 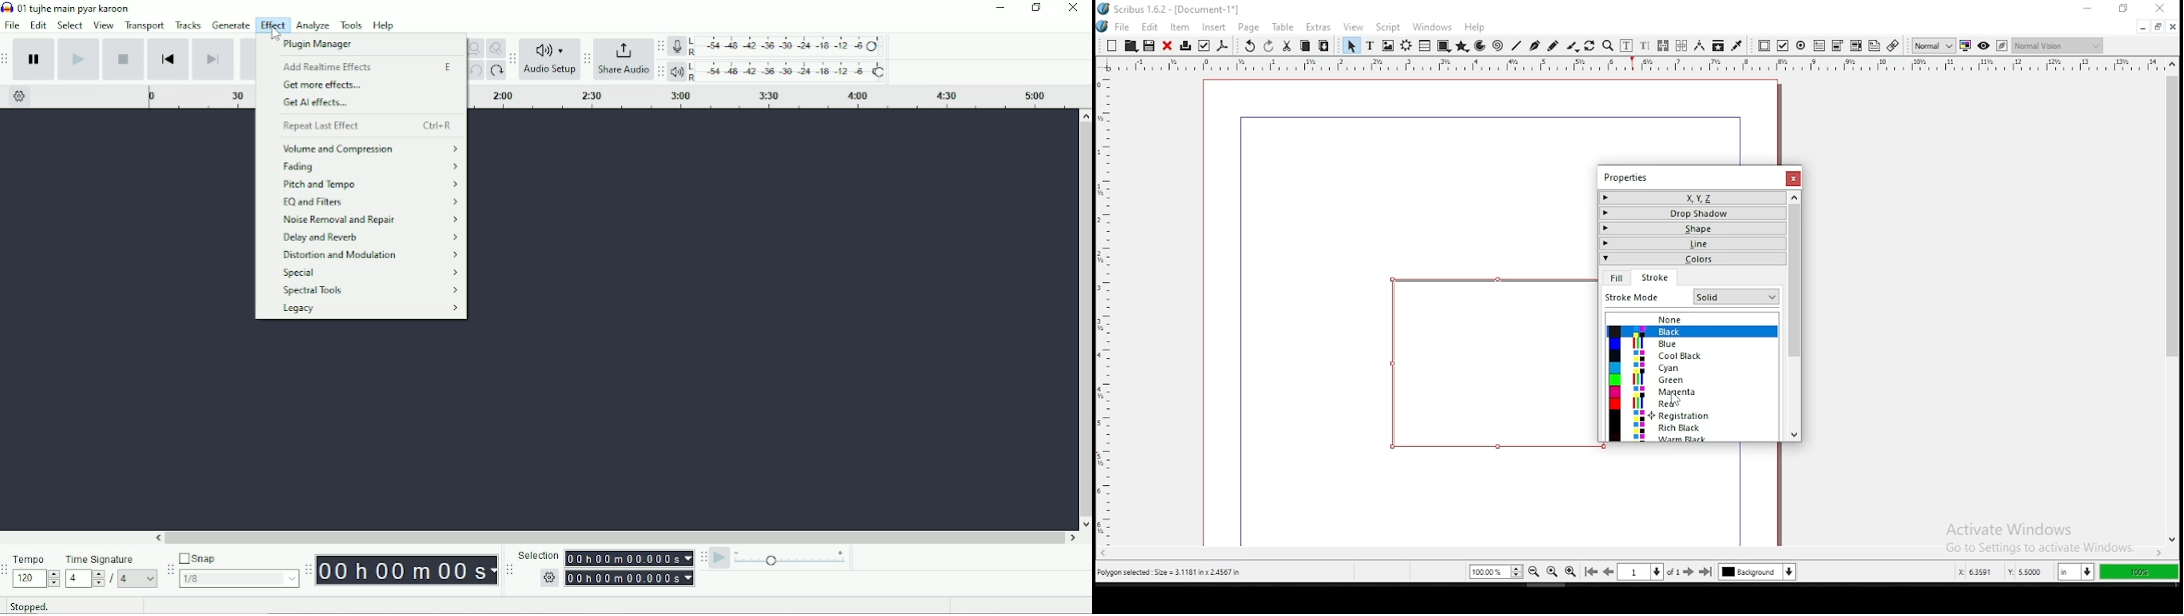 I want to click on Time Signature, so click(x=111, y=570).